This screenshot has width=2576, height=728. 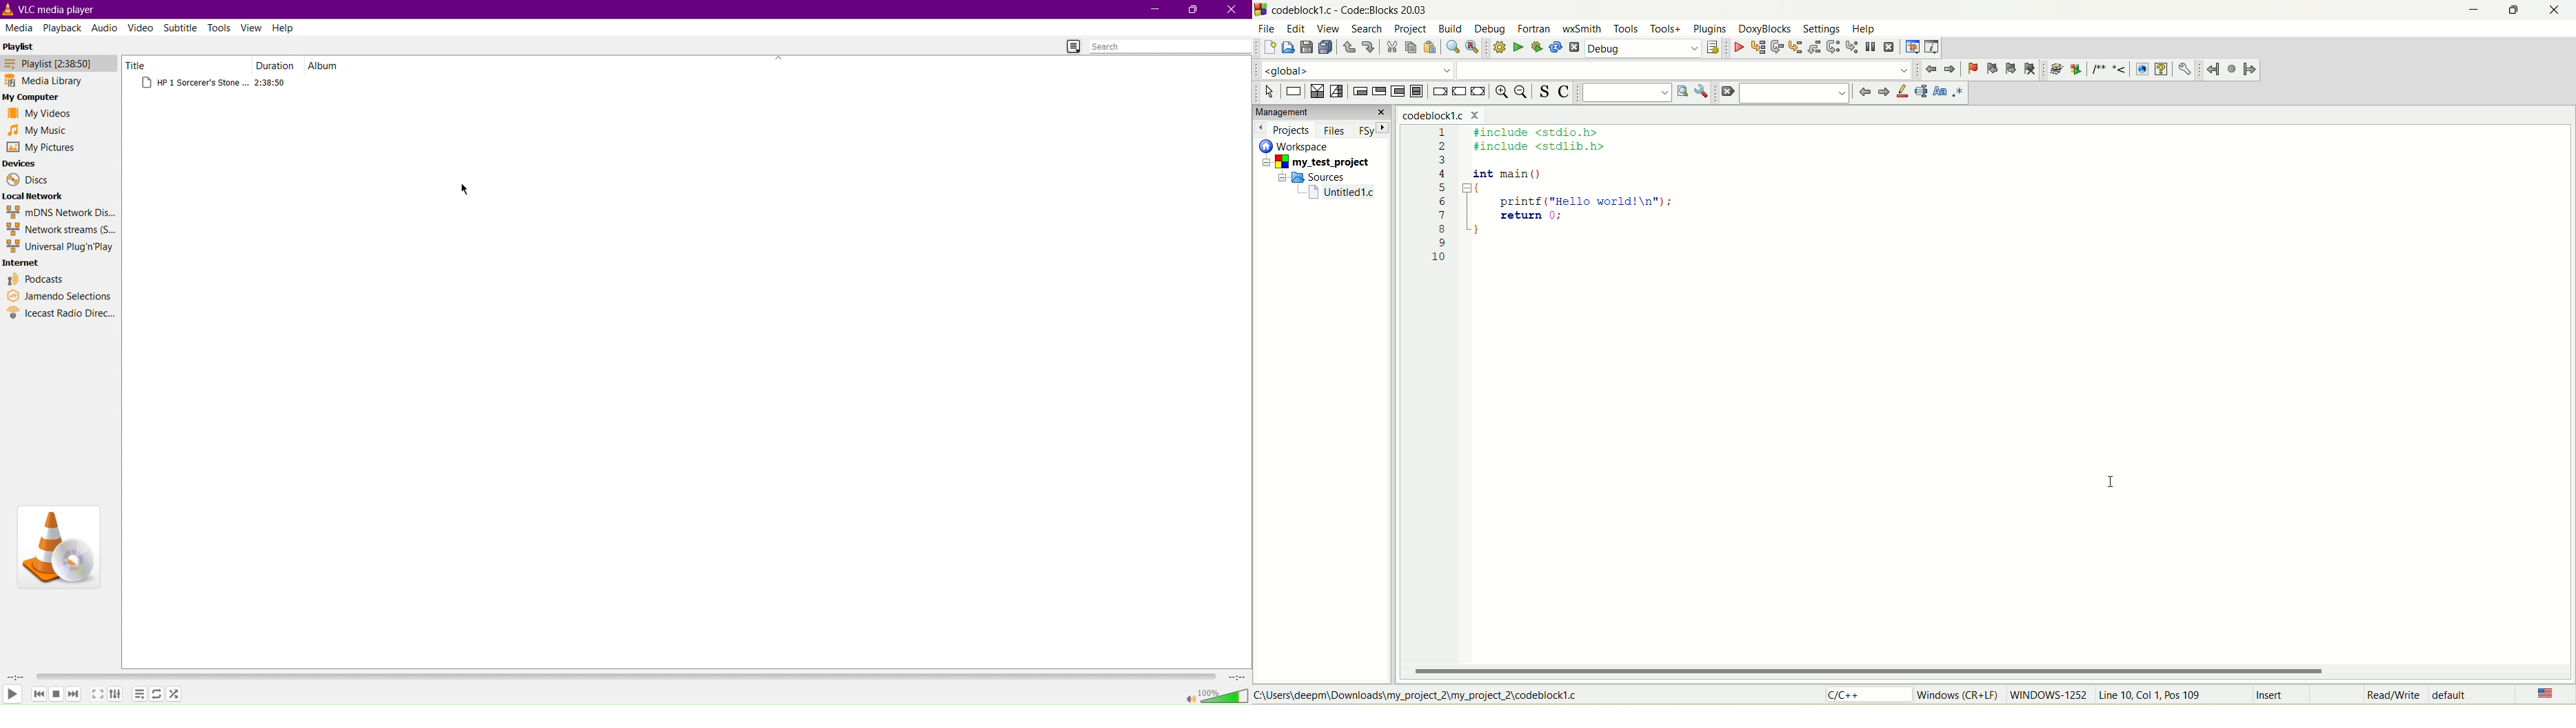 I want to click on save, so click(x=1306, y=48).